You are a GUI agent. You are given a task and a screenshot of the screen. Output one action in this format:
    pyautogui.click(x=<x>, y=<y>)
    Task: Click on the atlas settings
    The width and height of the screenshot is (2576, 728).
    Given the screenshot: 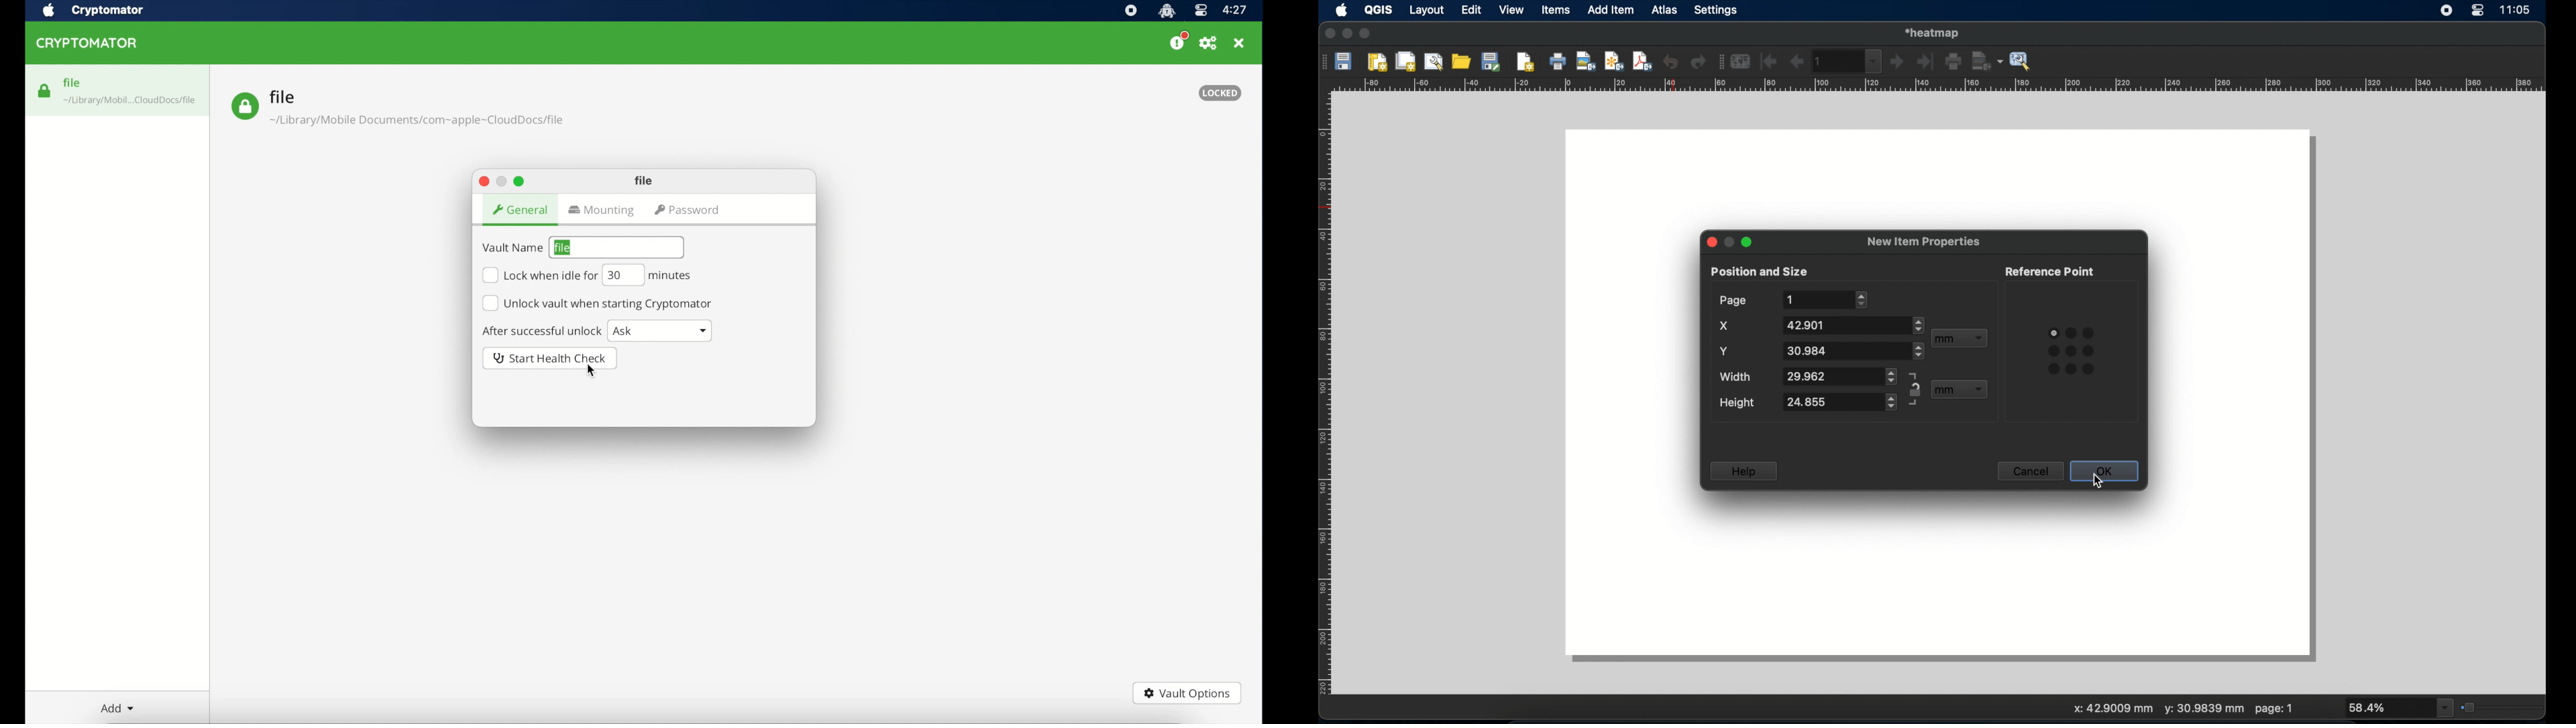 What is the action you would take?
    pyautogui.click(x=2021, y=62)
    